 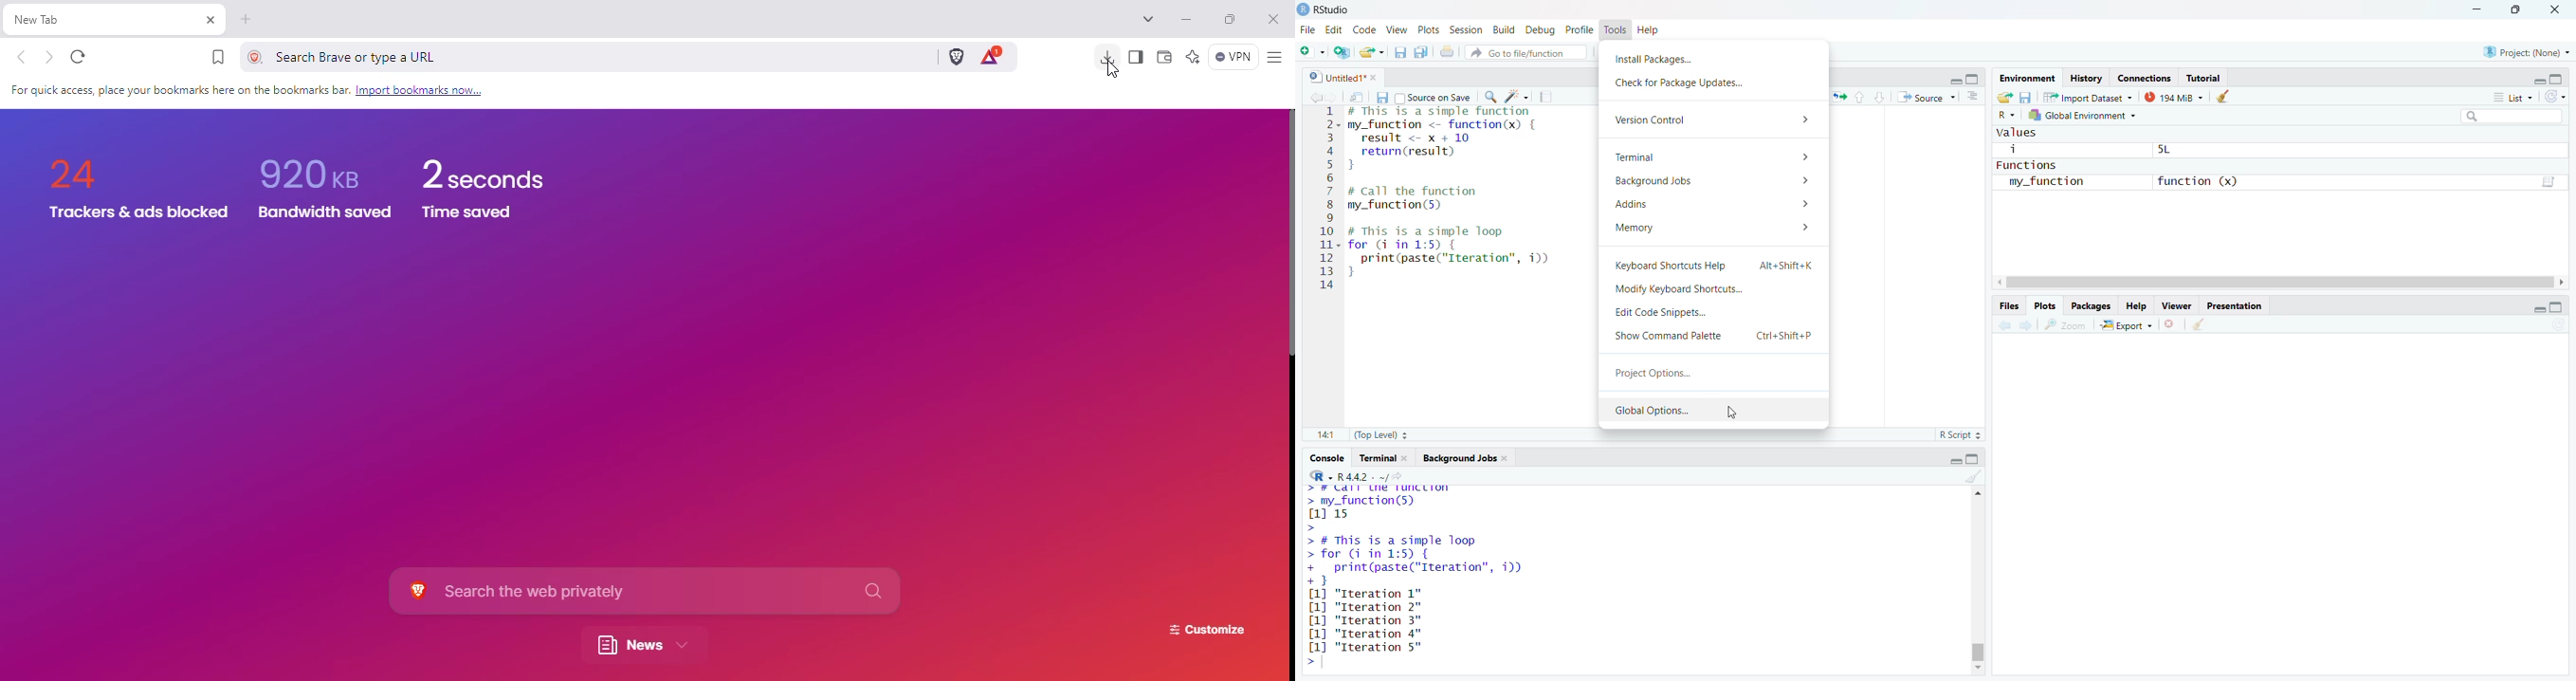 I want to click on help, so click(x=2136, y=305).